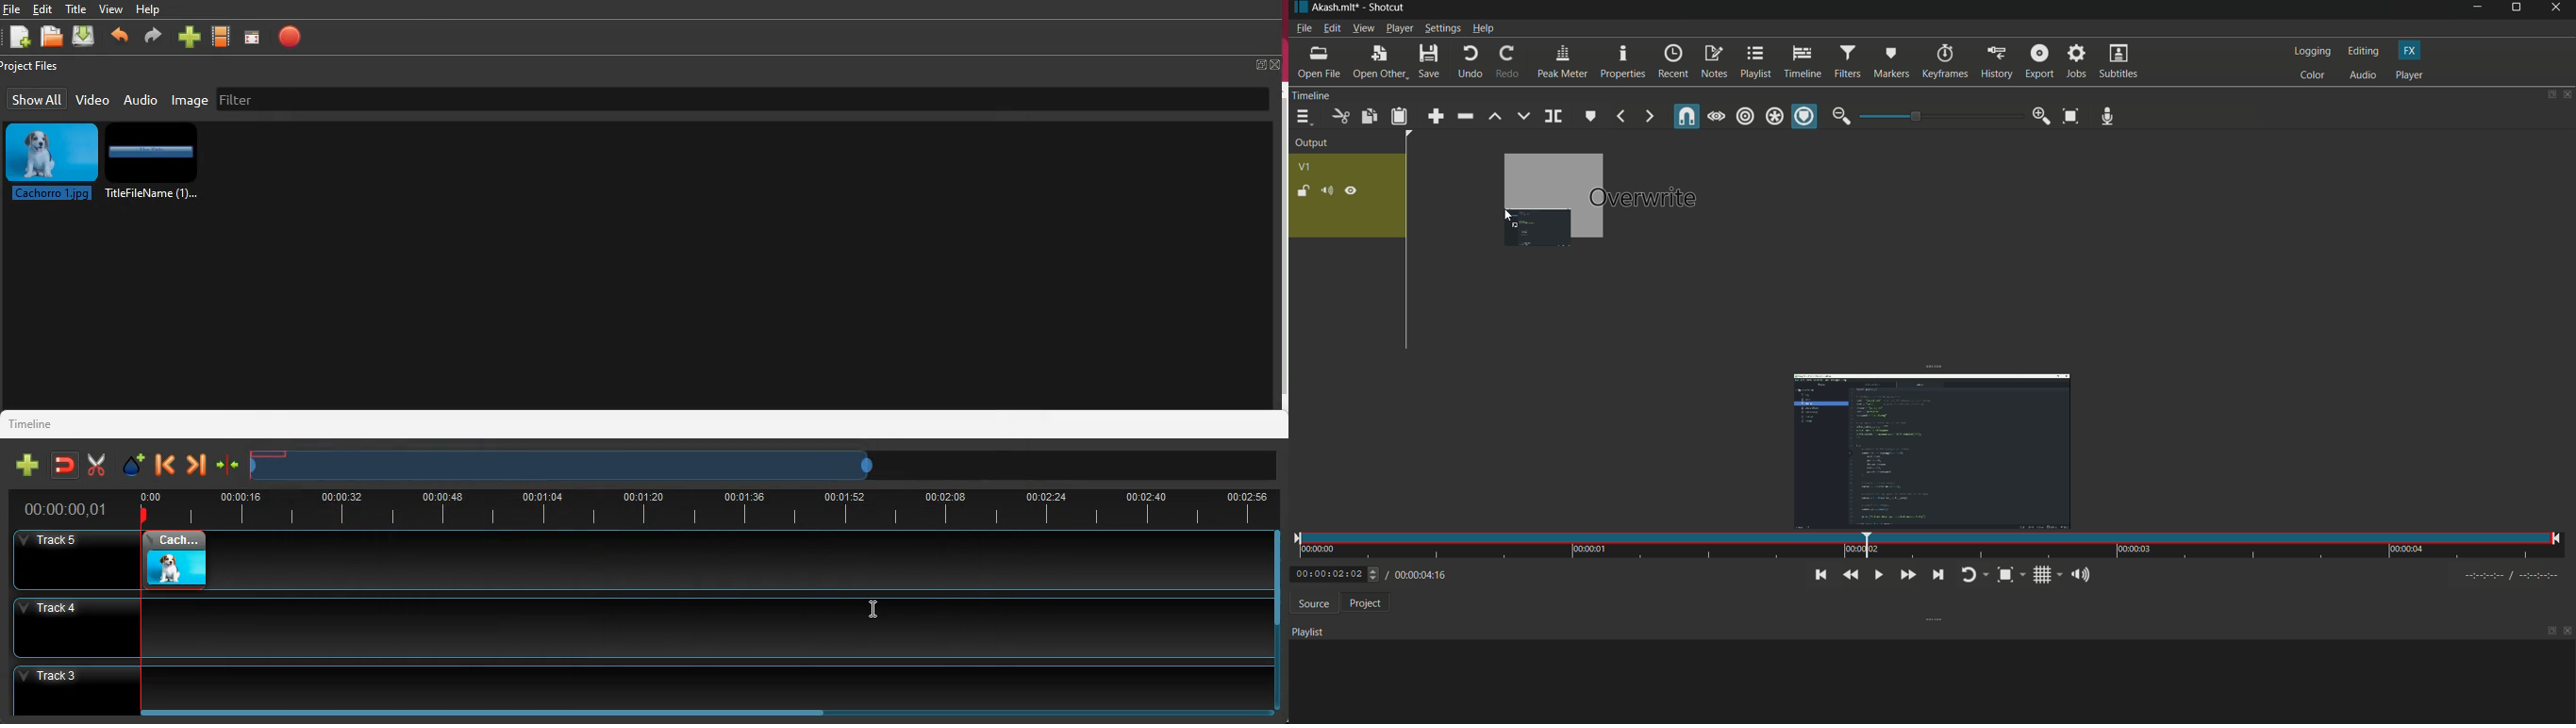 This screenshot has height=728, width=2576. I want to click on settings menu, so click(1442, 28).